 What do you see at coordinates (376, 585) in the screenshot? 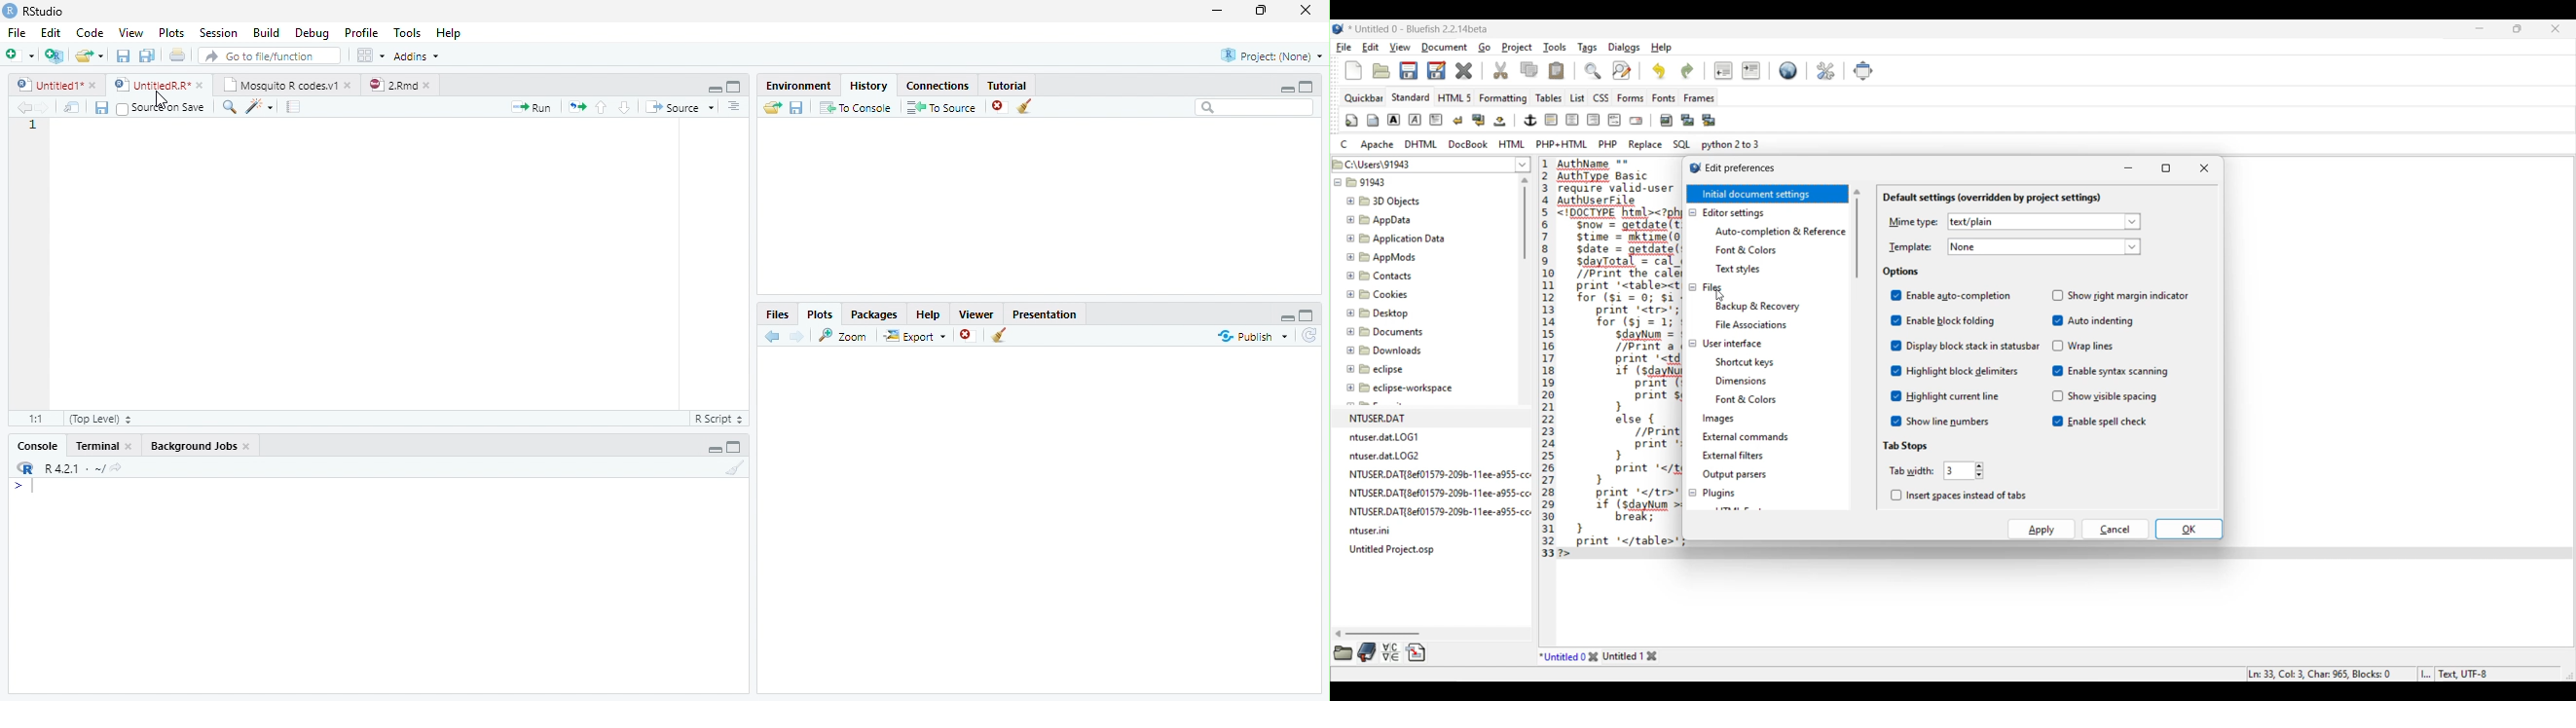
I see `Console` at bounding box center [376, 585].